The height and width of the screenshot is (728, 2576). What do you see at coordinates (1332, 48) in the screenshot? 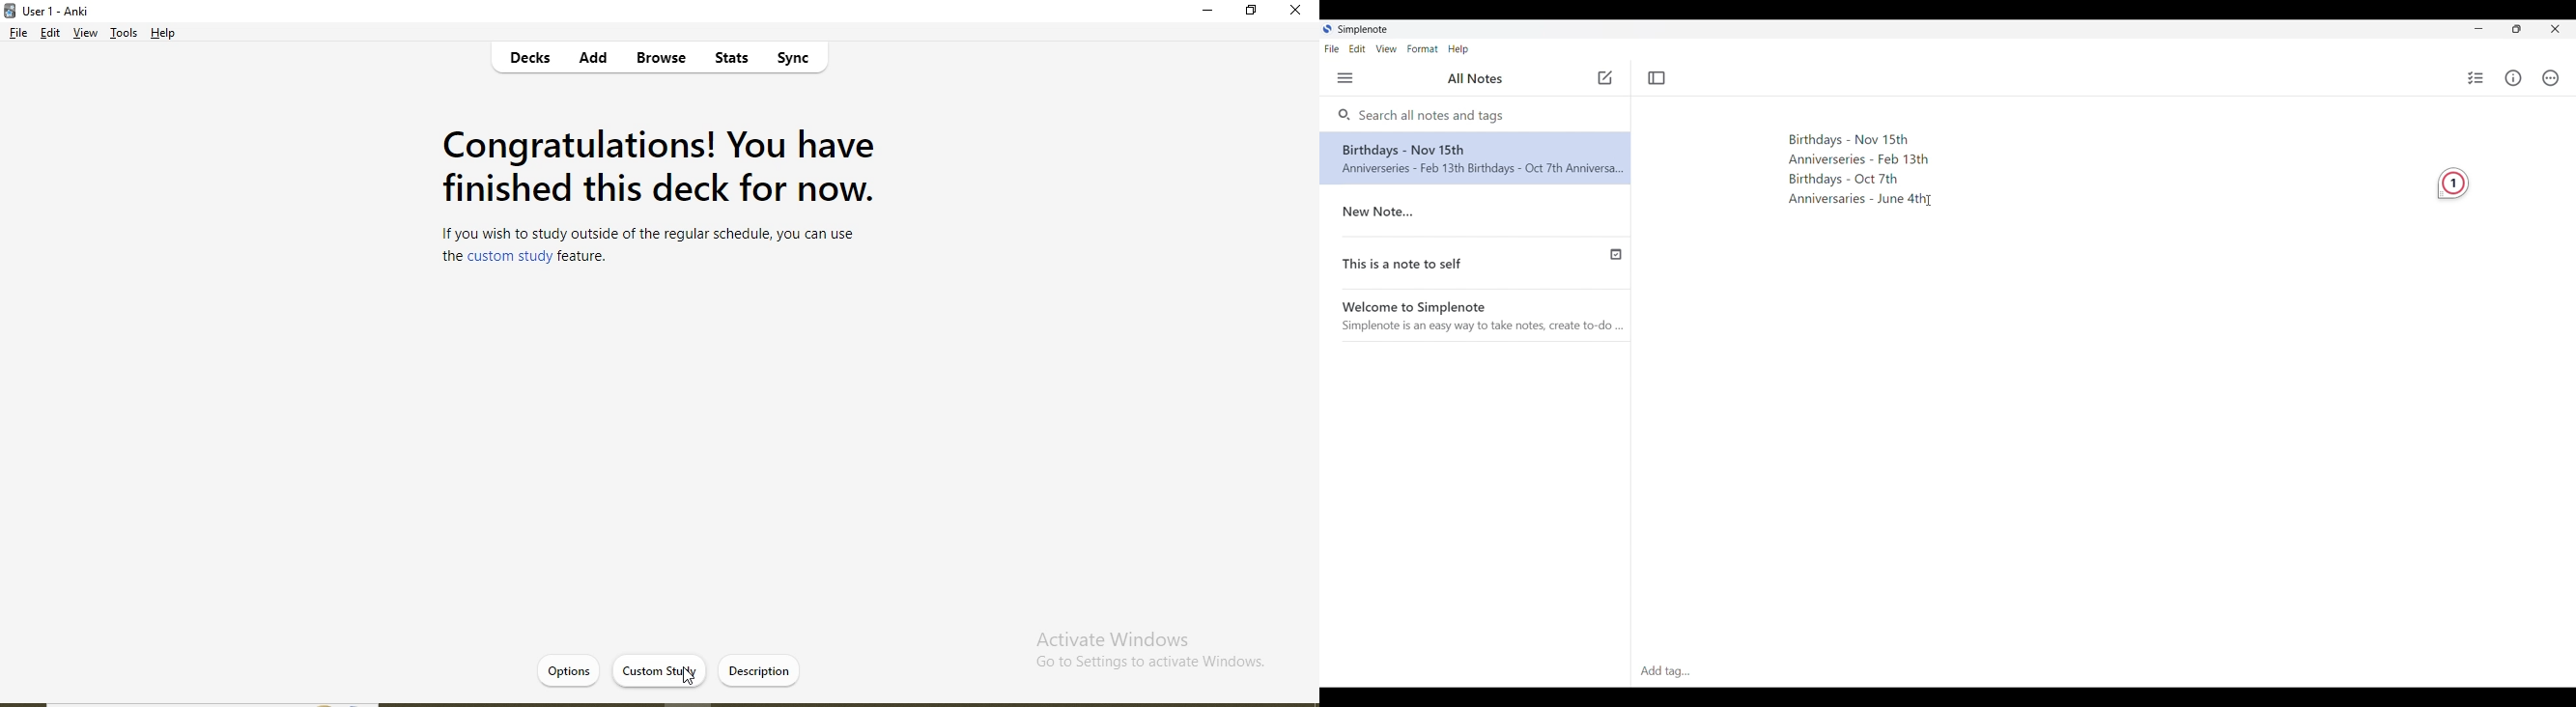
I see `File menu` at bounding box center [1332, 48].